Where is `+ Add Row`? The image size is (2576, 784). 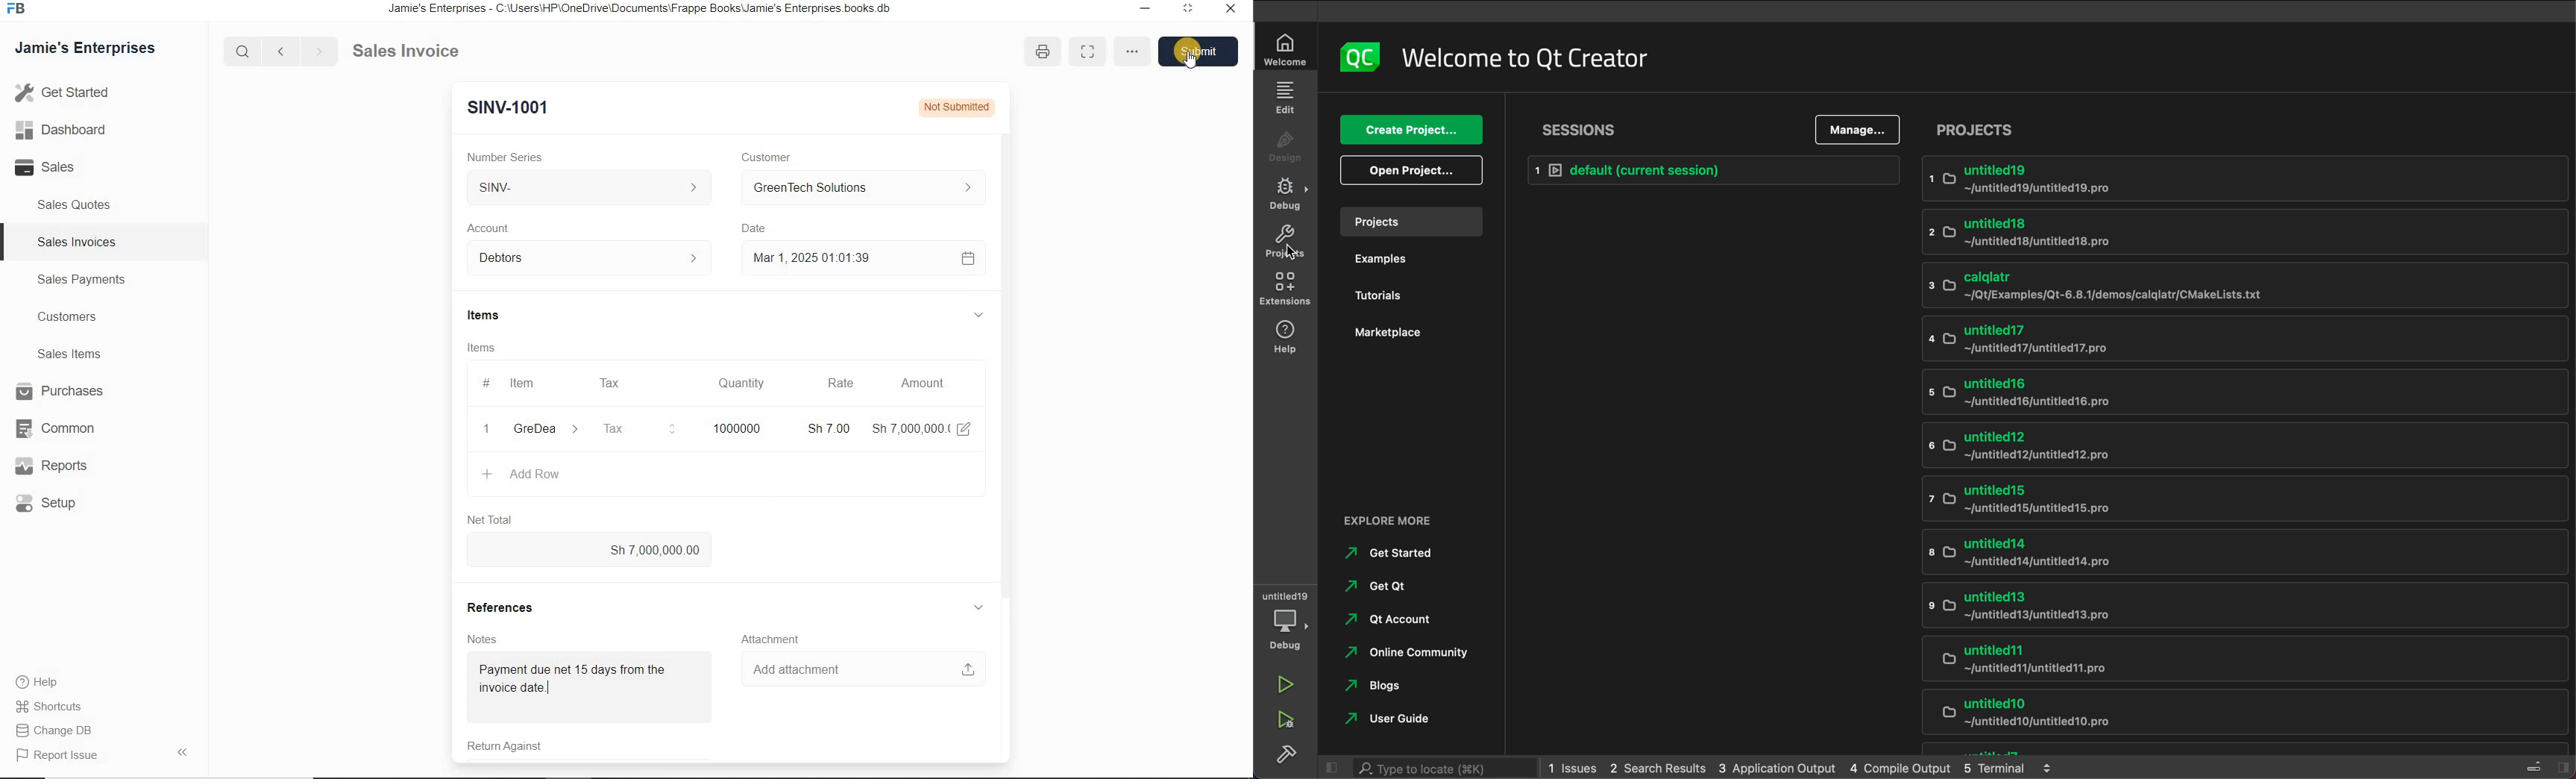 + Add Row is located at coordinates (521, 476).